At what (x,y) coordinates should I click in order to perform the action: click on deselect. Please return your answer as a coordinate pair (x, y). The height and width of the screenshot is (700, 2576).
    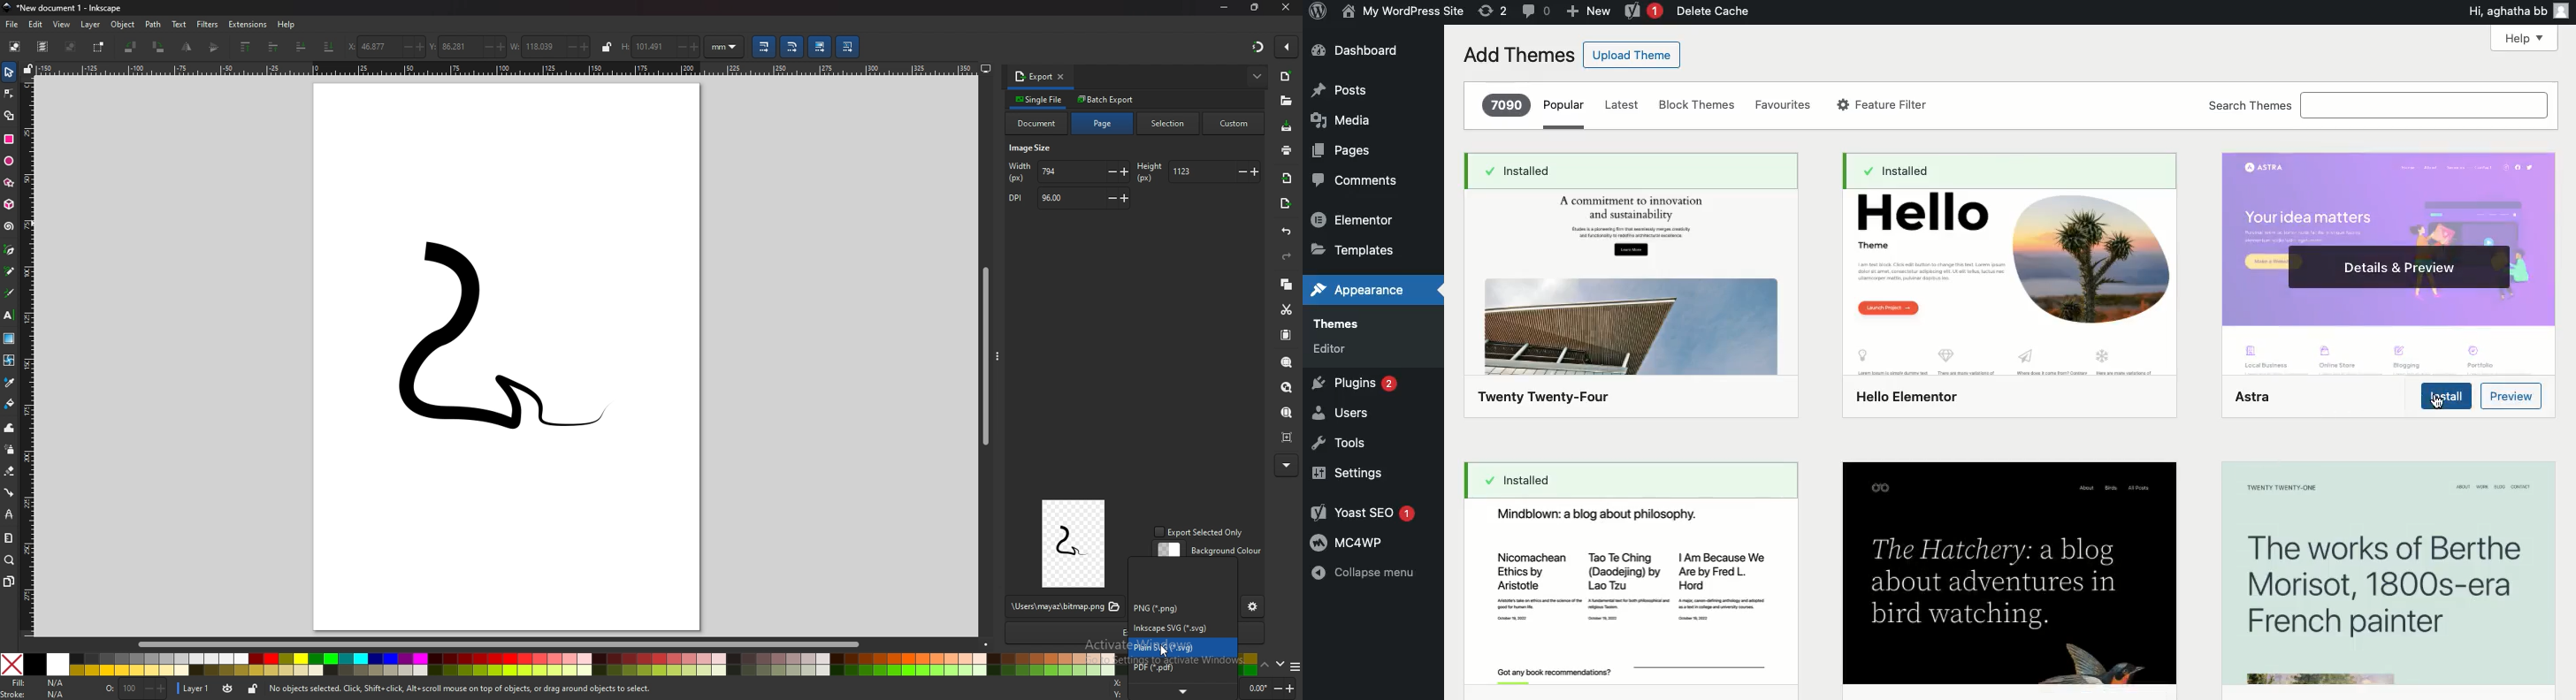
    Looking at the image, I should click on (72, 46).